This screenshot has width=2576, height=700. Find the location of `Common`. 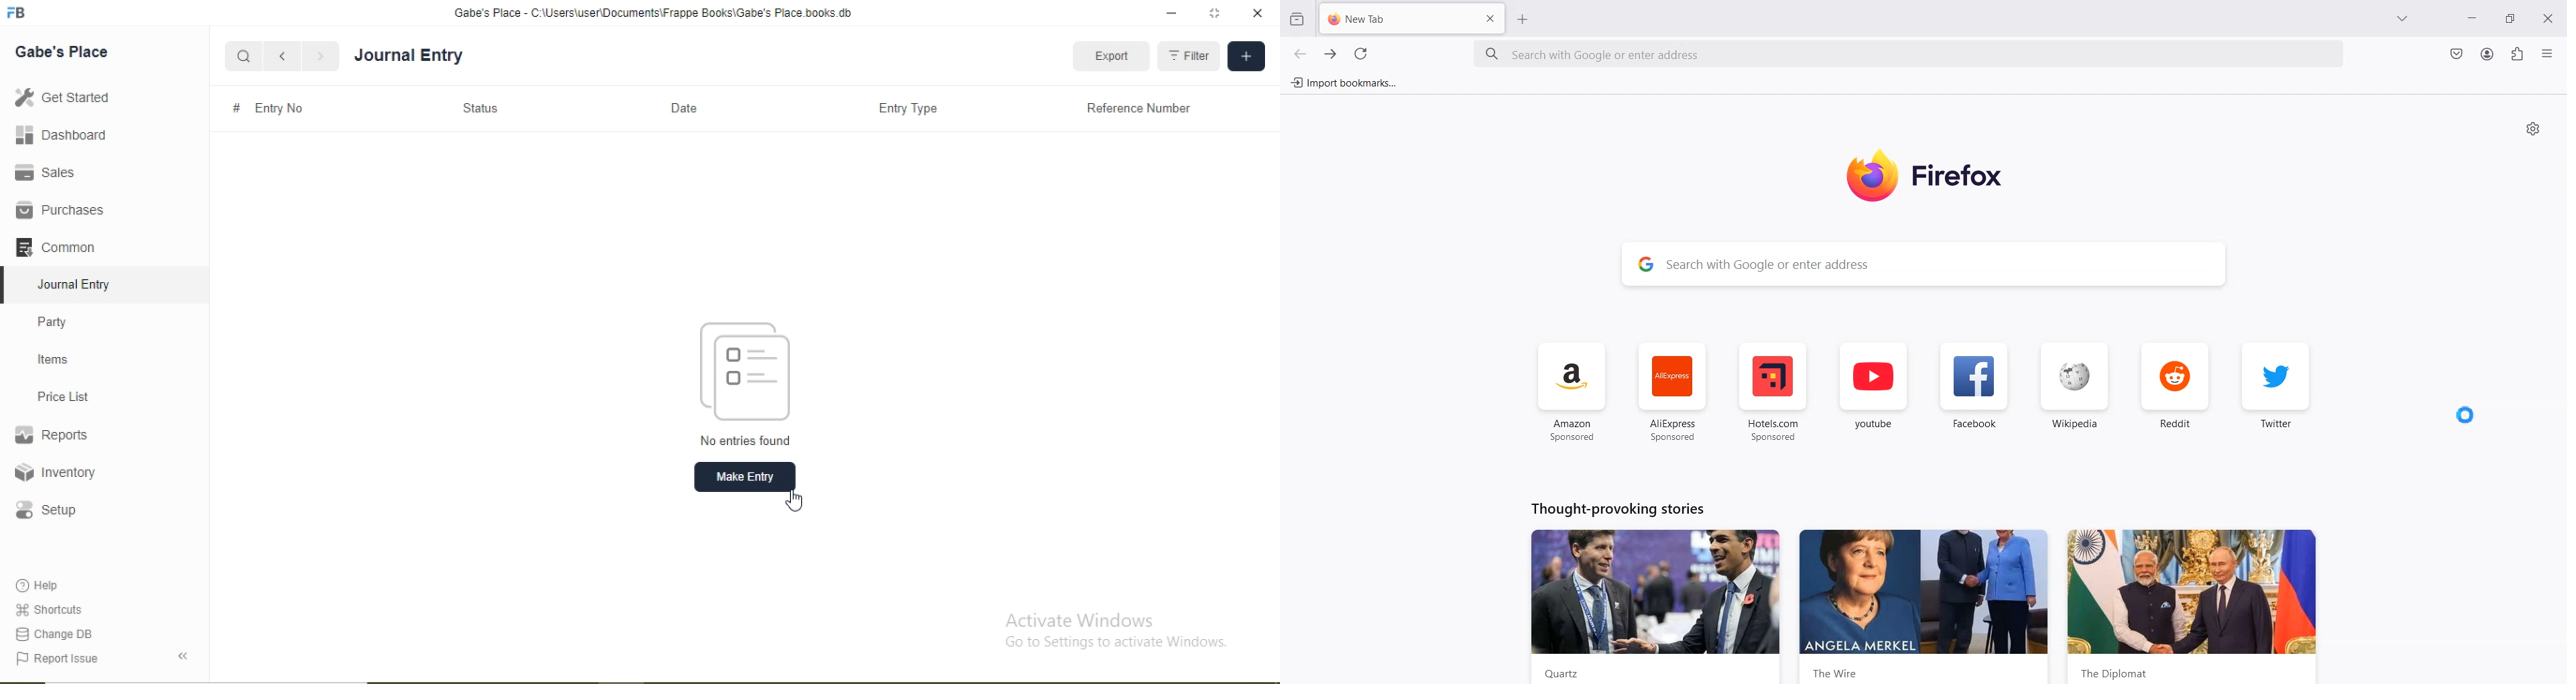

Common is located at coordinates (54, 246).